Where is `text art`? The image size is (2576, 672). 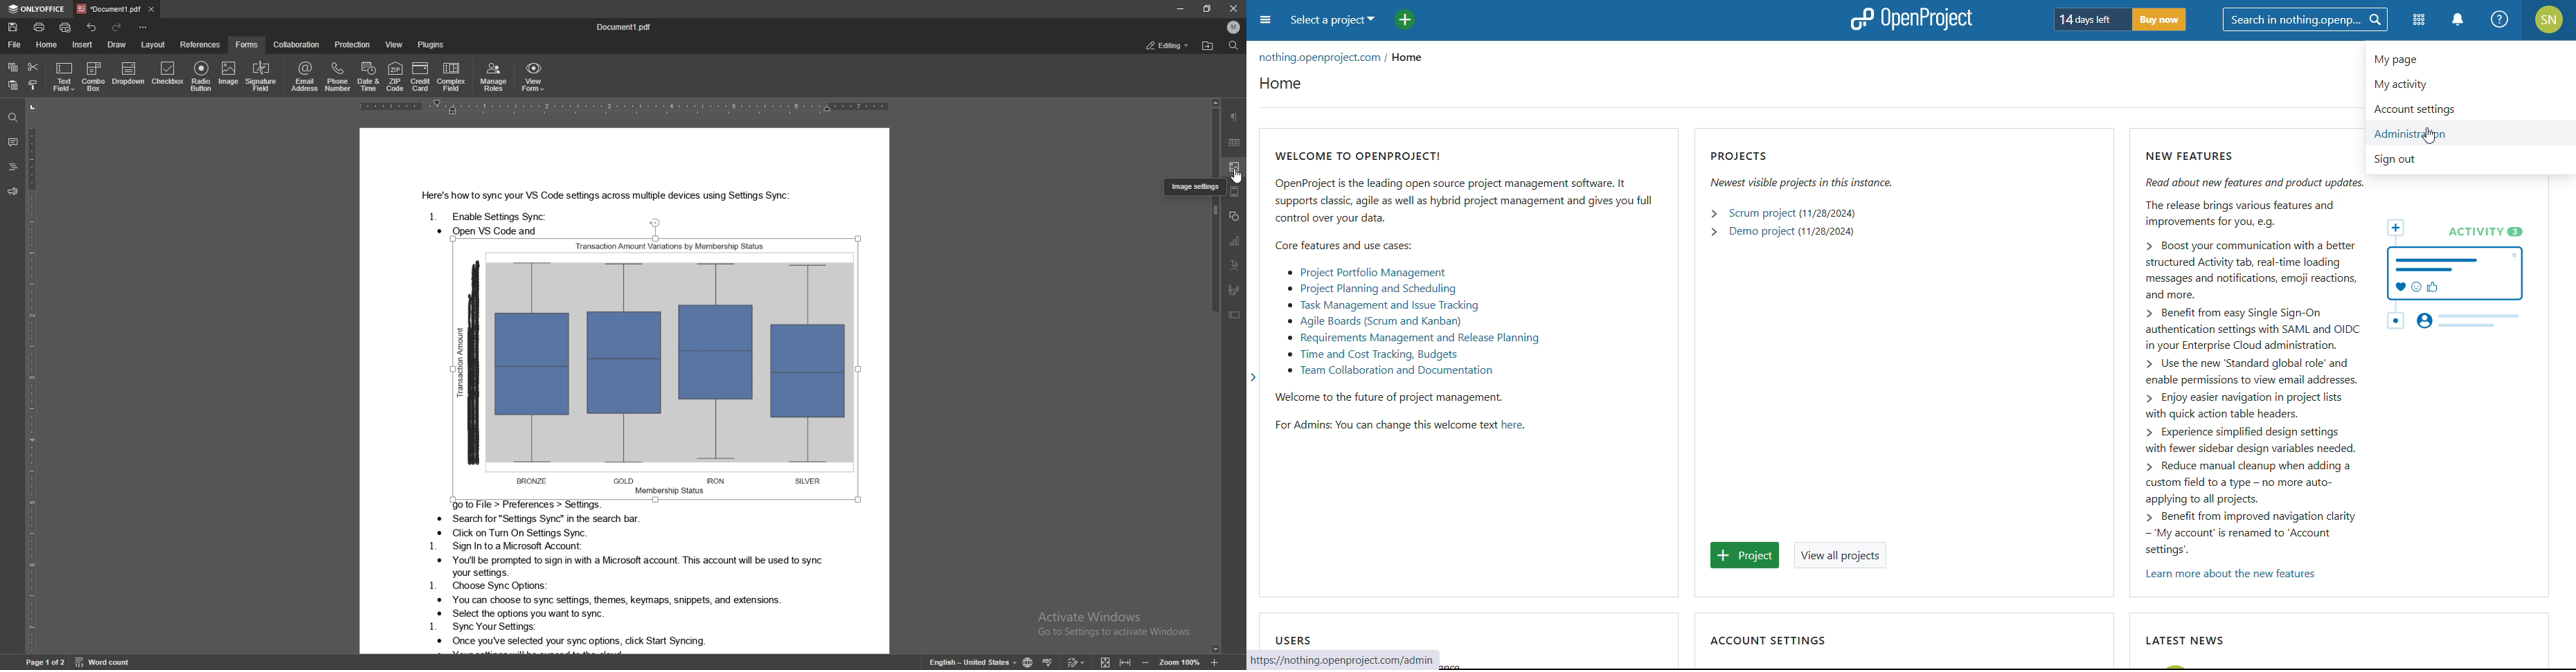 text art is located at coordinates (1236, 264).